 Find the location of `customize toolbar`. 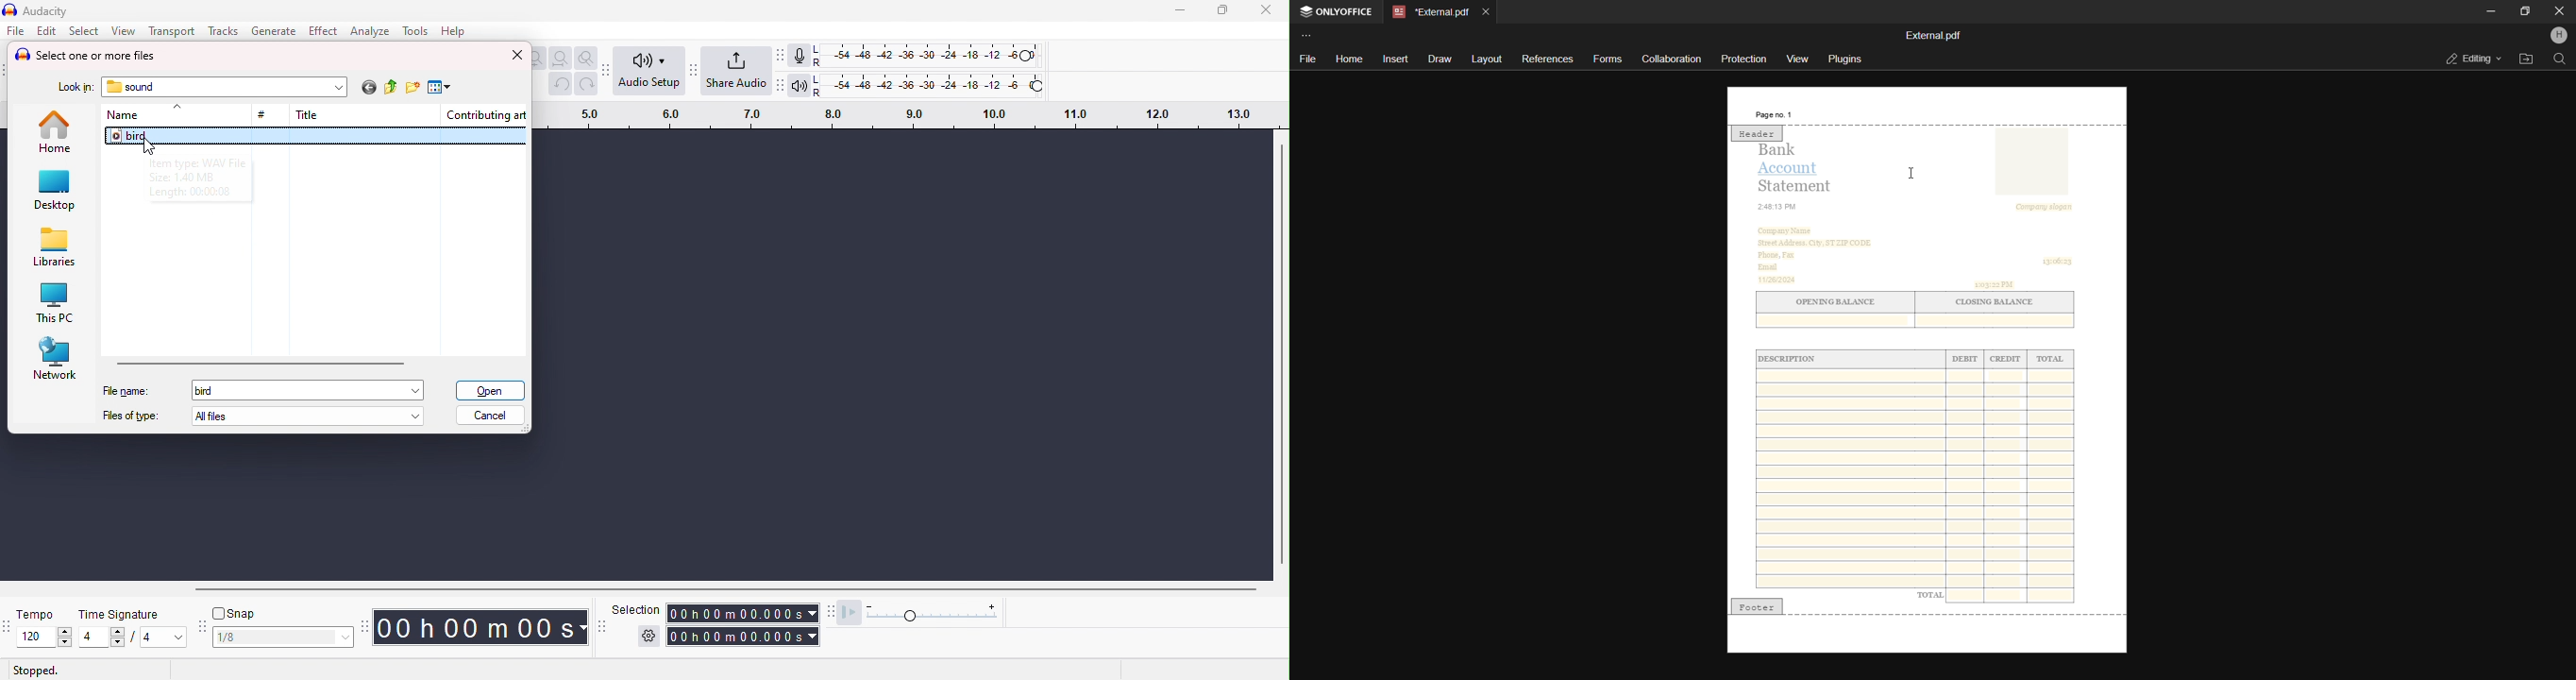

customize toolbar is located at coordinates (1308, 35).